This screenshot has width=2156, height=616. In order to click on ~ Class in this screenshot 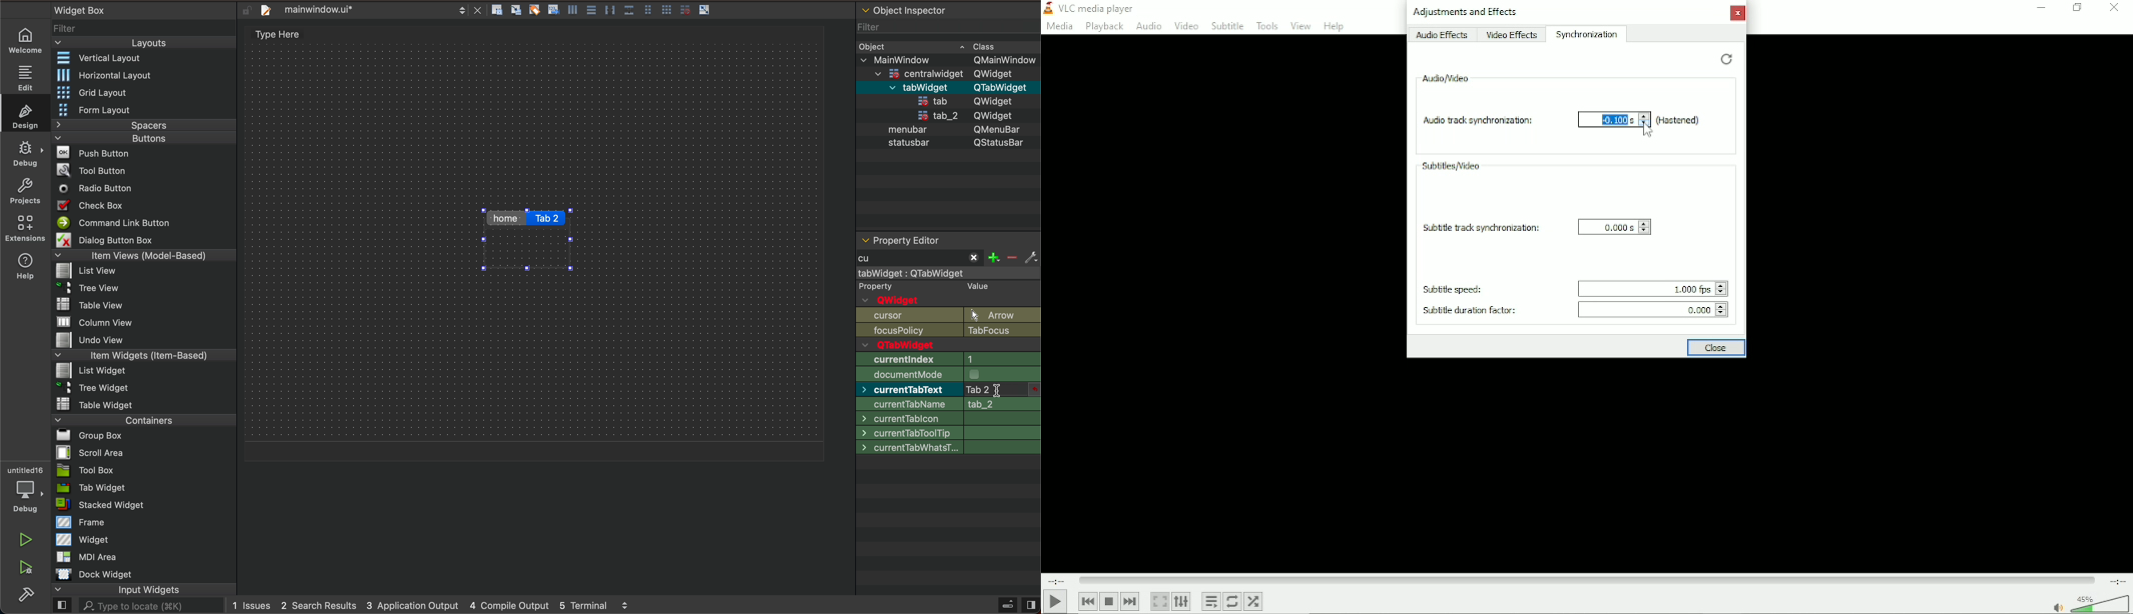, I will do `click(981, 44)`.